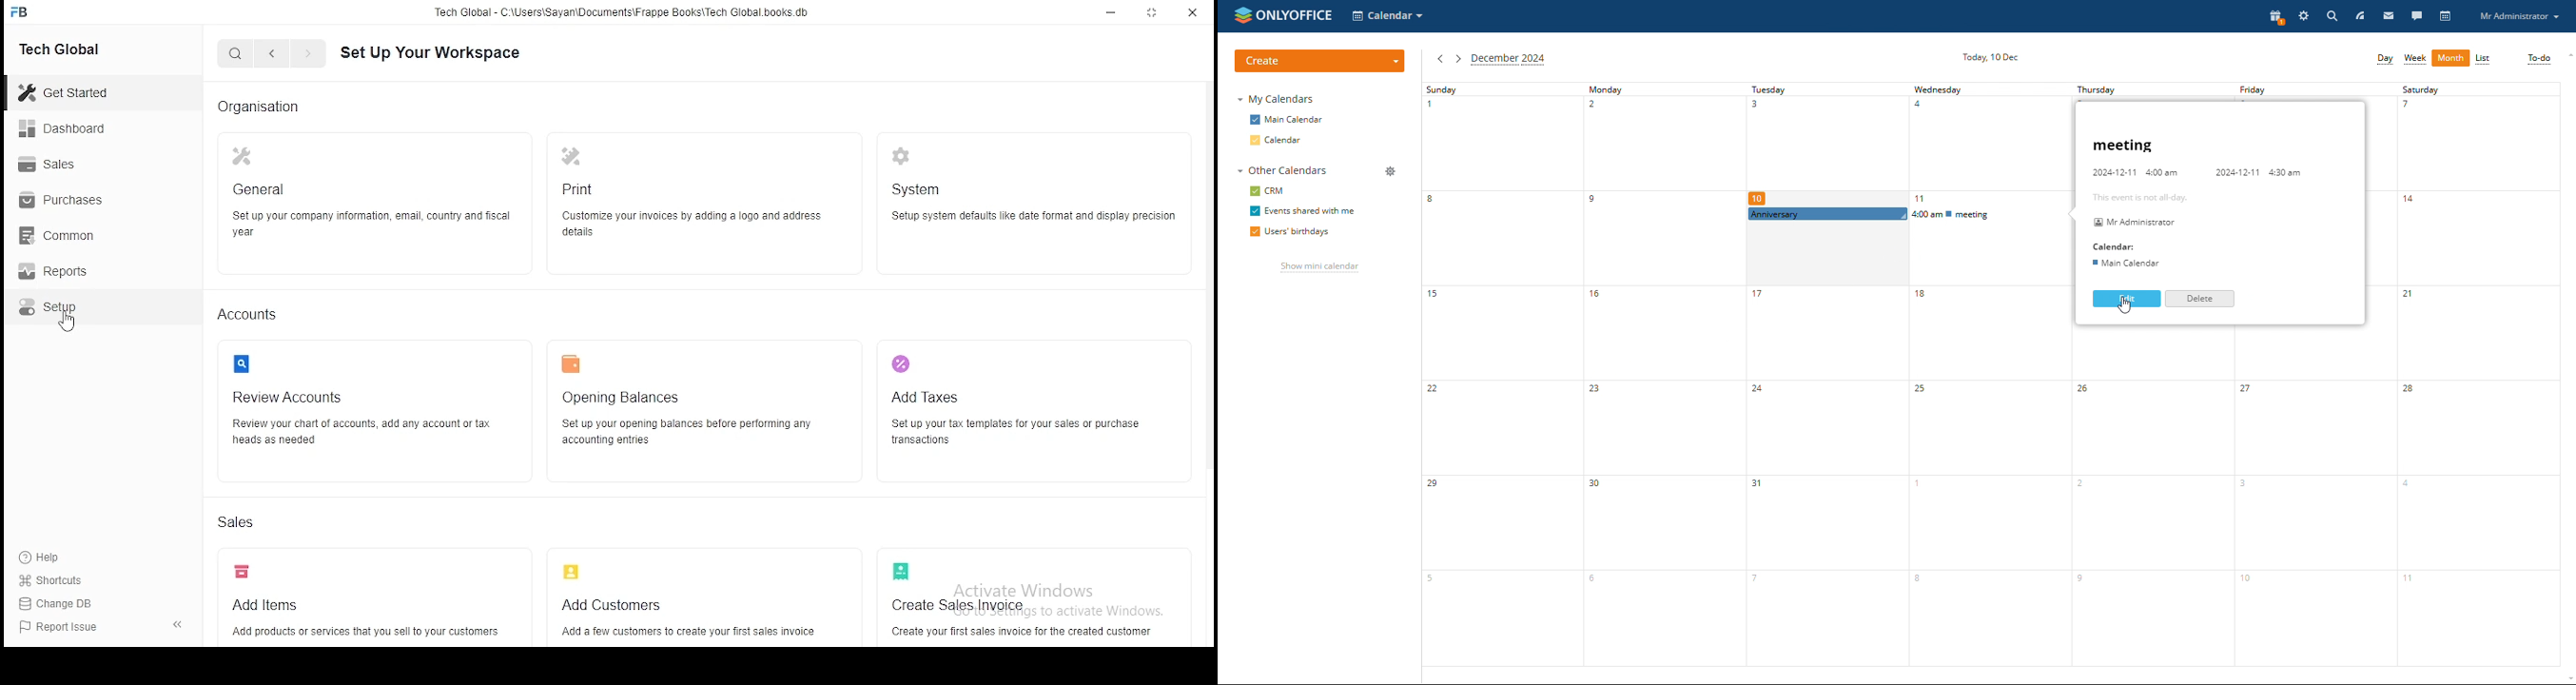 The image size is (2576, 700). Describe the element at coordinates (2111, 173) in the screenshot. I see `2024-12-11` at that location.